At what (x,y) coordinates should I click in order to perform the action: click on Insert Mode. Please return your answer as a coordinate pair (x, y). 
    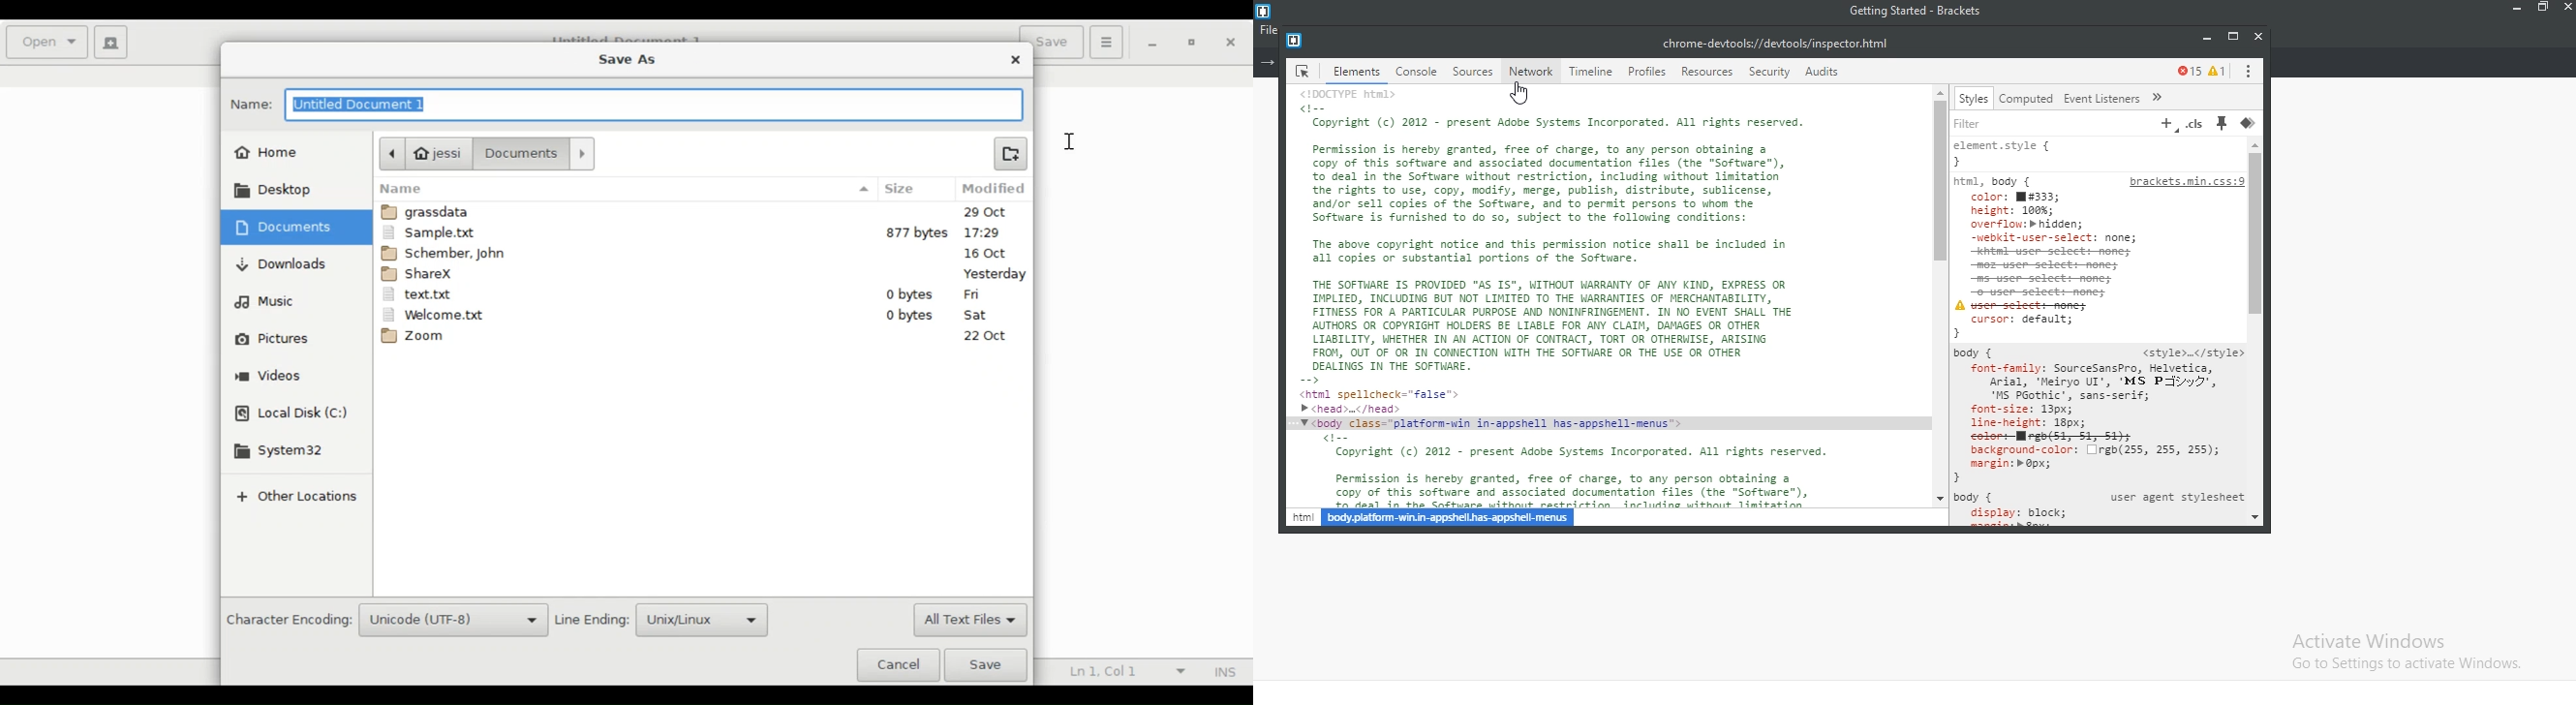
    Looking at the image, I should click on (1223, 672).